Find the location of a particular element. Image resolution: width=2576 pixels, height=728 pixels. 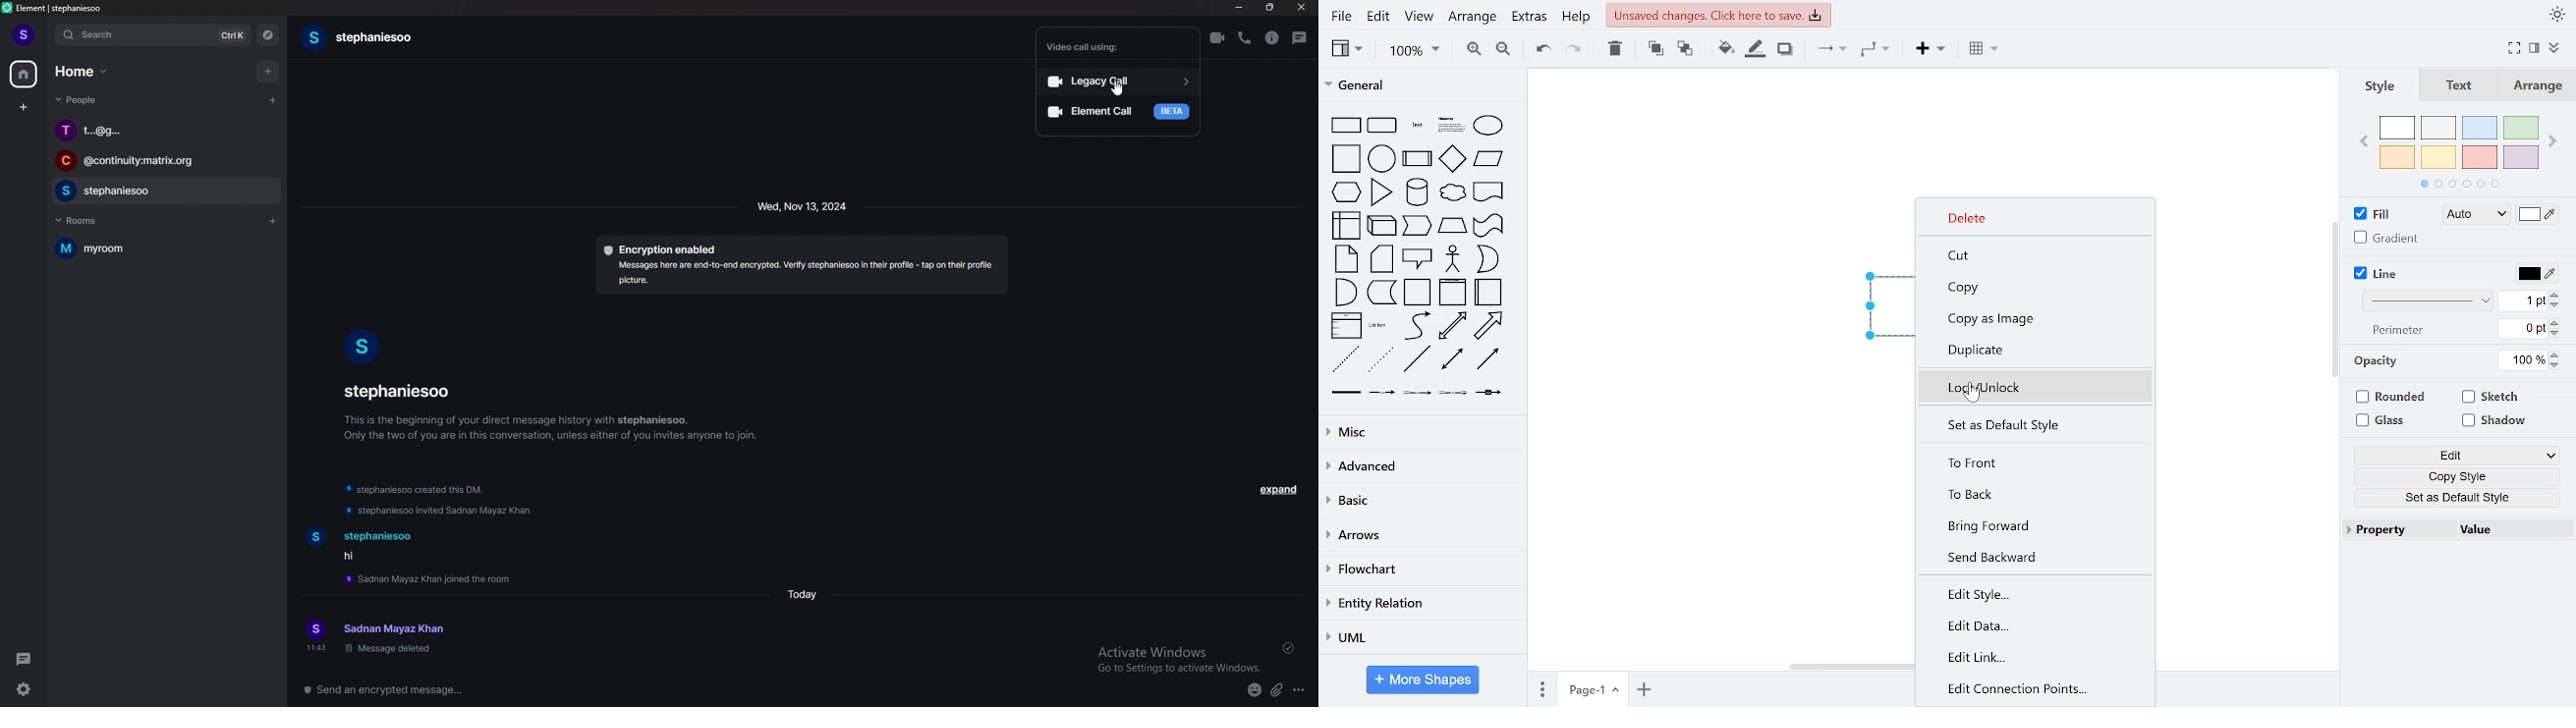

extras is located at coordinates (1530, 19).